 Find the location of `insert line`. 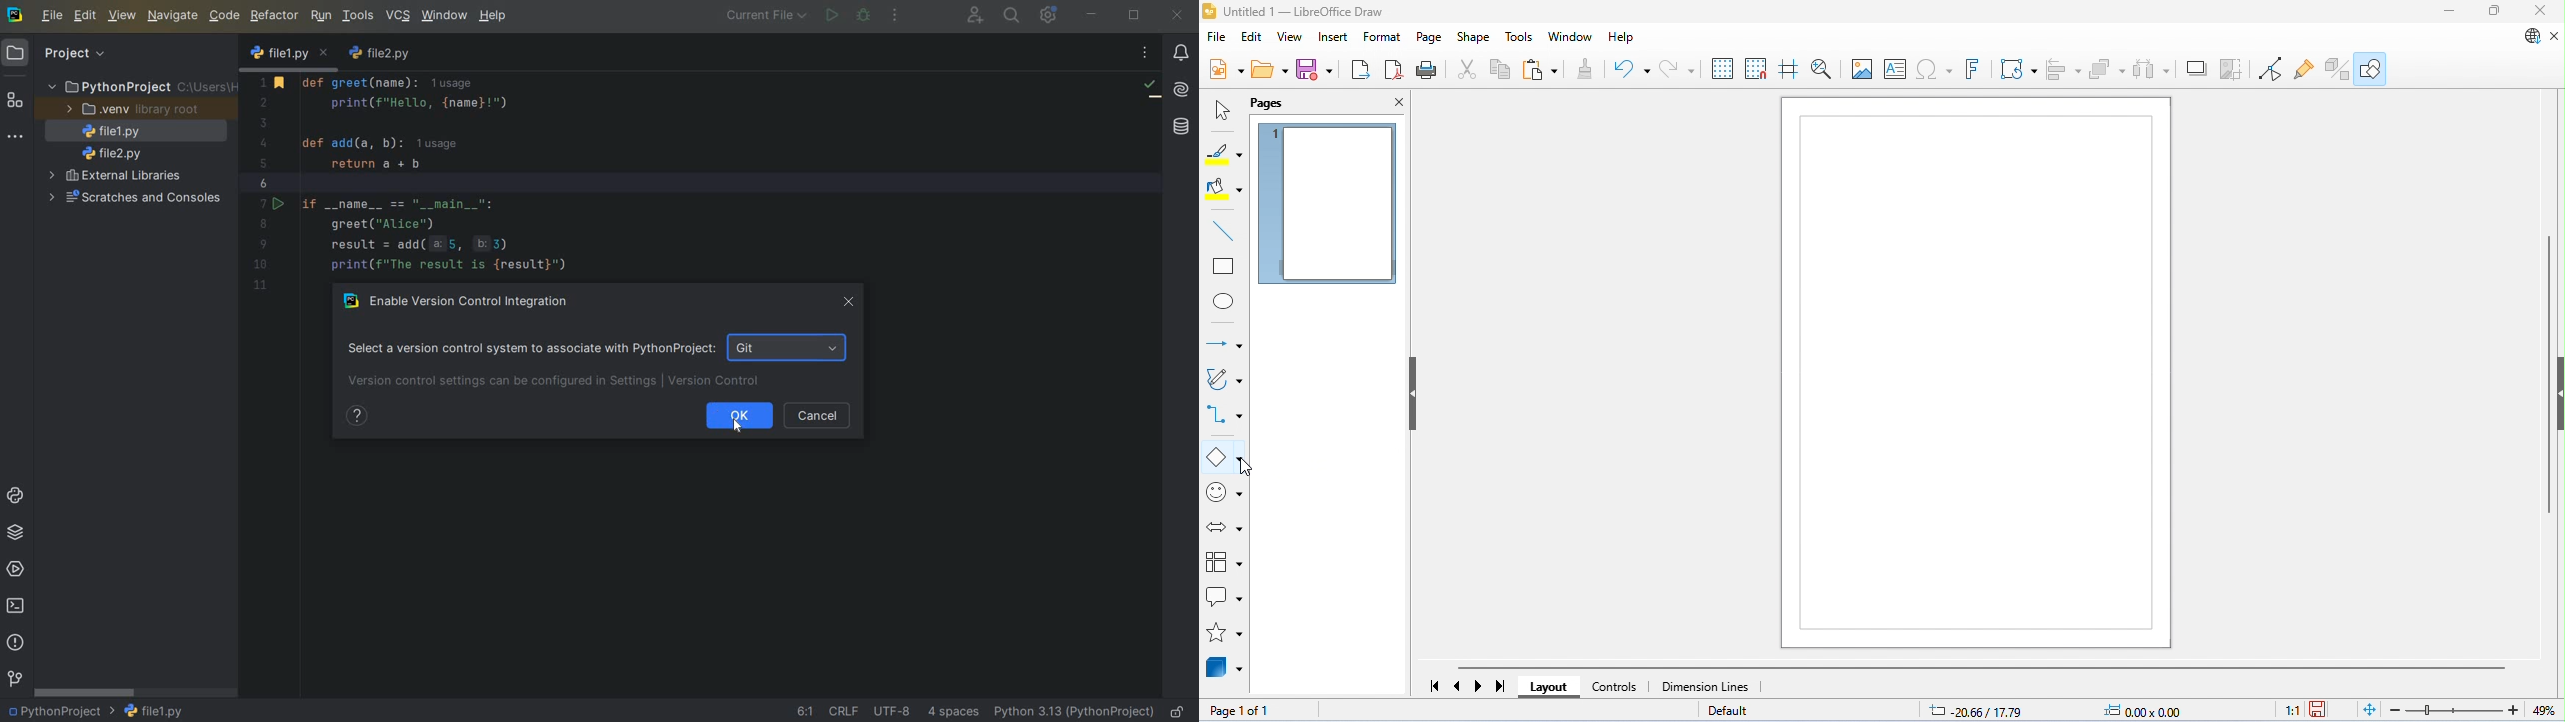

insert line is located at coordinates (1223, 233).